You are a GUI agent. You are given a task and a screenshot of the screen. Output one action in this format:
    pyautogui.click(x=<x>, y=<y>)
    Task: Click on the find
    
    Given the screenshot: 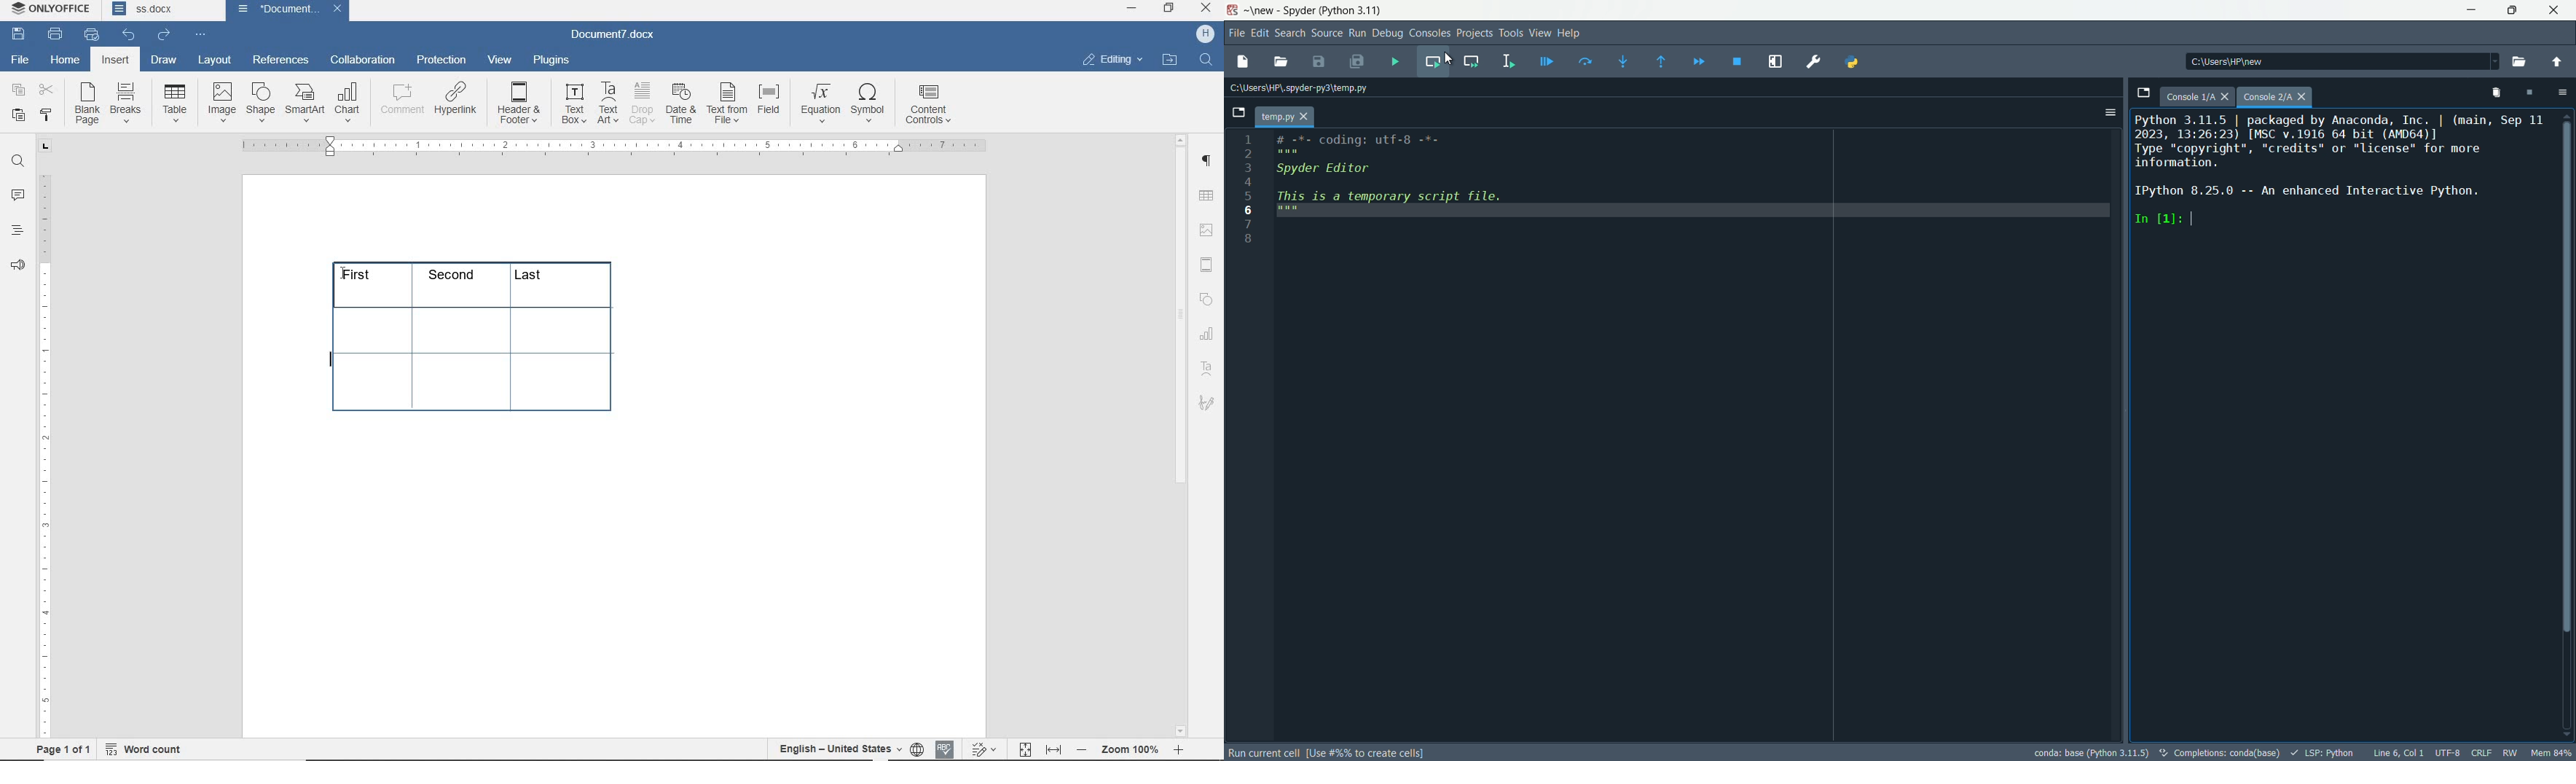 What is the action you would take?
    pyautogui.click(x=17, y=161)
    